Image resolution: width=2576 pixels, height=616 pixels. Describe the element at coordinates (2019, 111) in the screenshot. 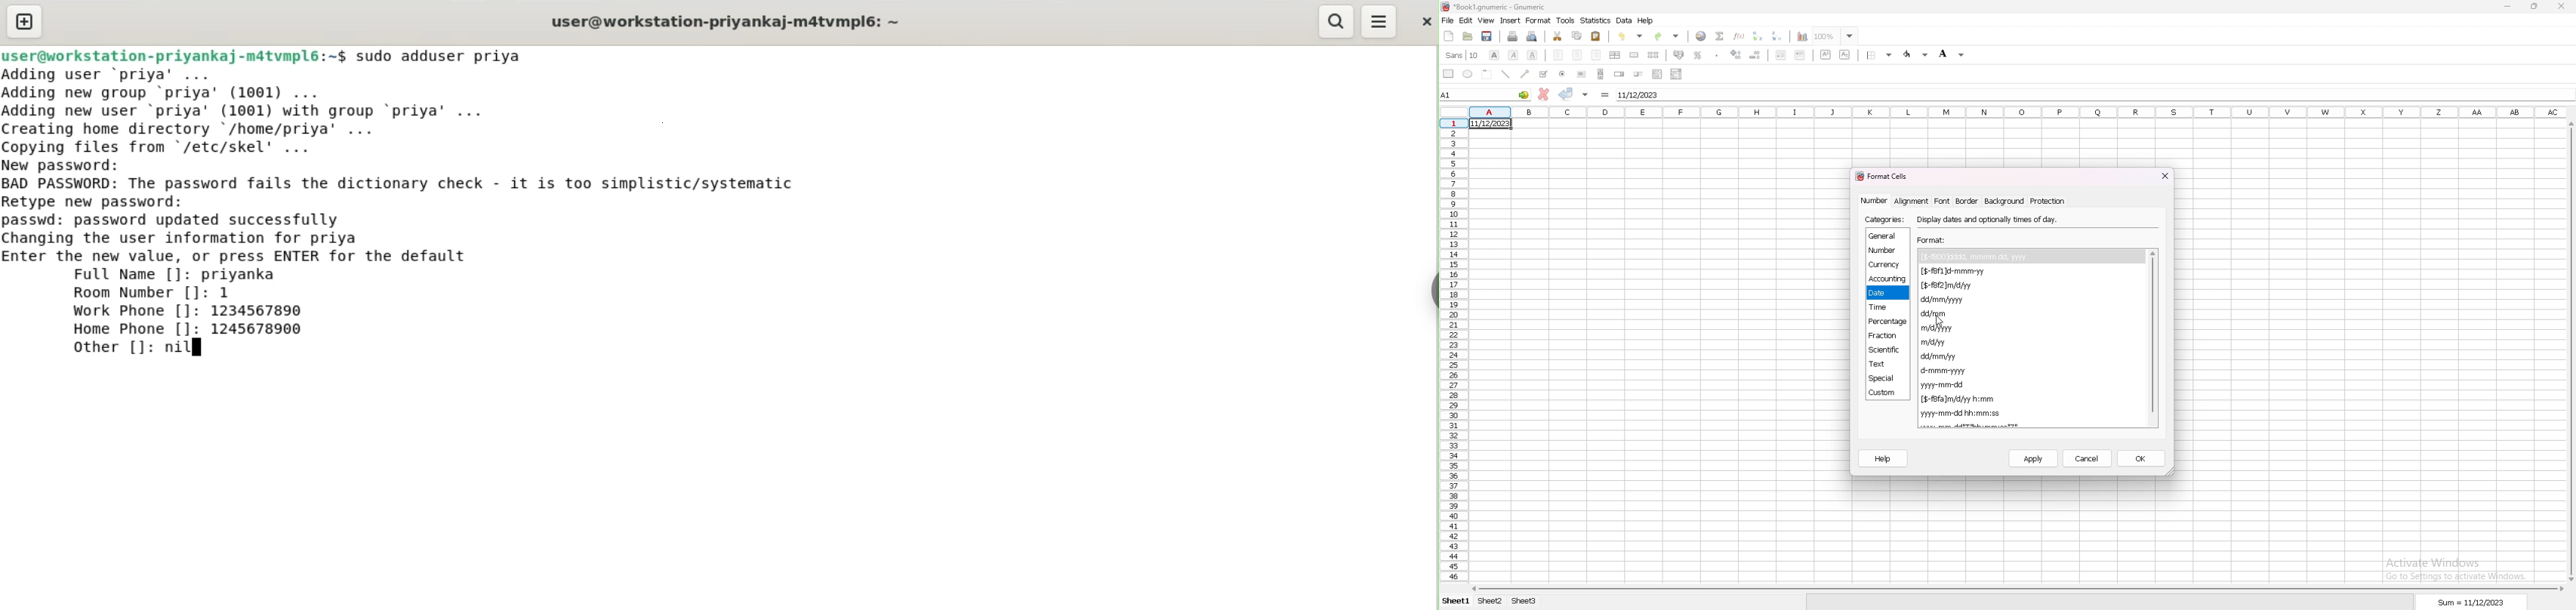

I see `columns` at that location.